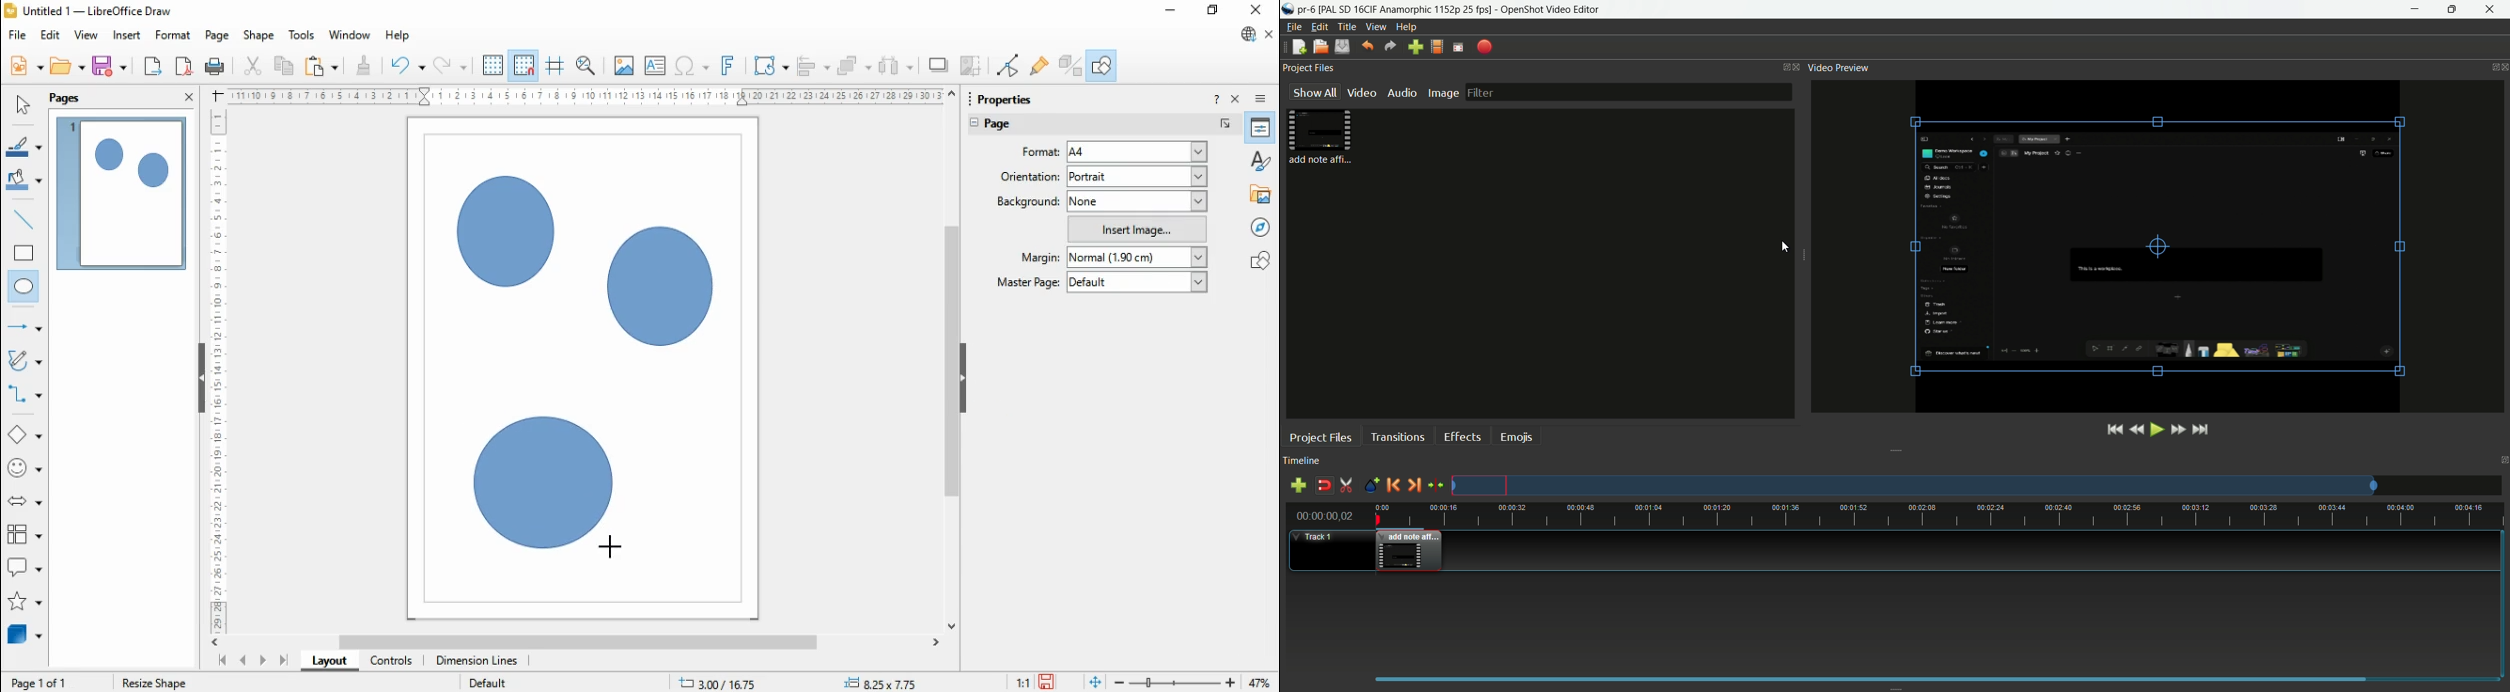 Image resolution: width=2520 pixels, height=700 pixels. Describe the element at coordinates (1298, 47) in the screenshot. I see `new file` at that location.